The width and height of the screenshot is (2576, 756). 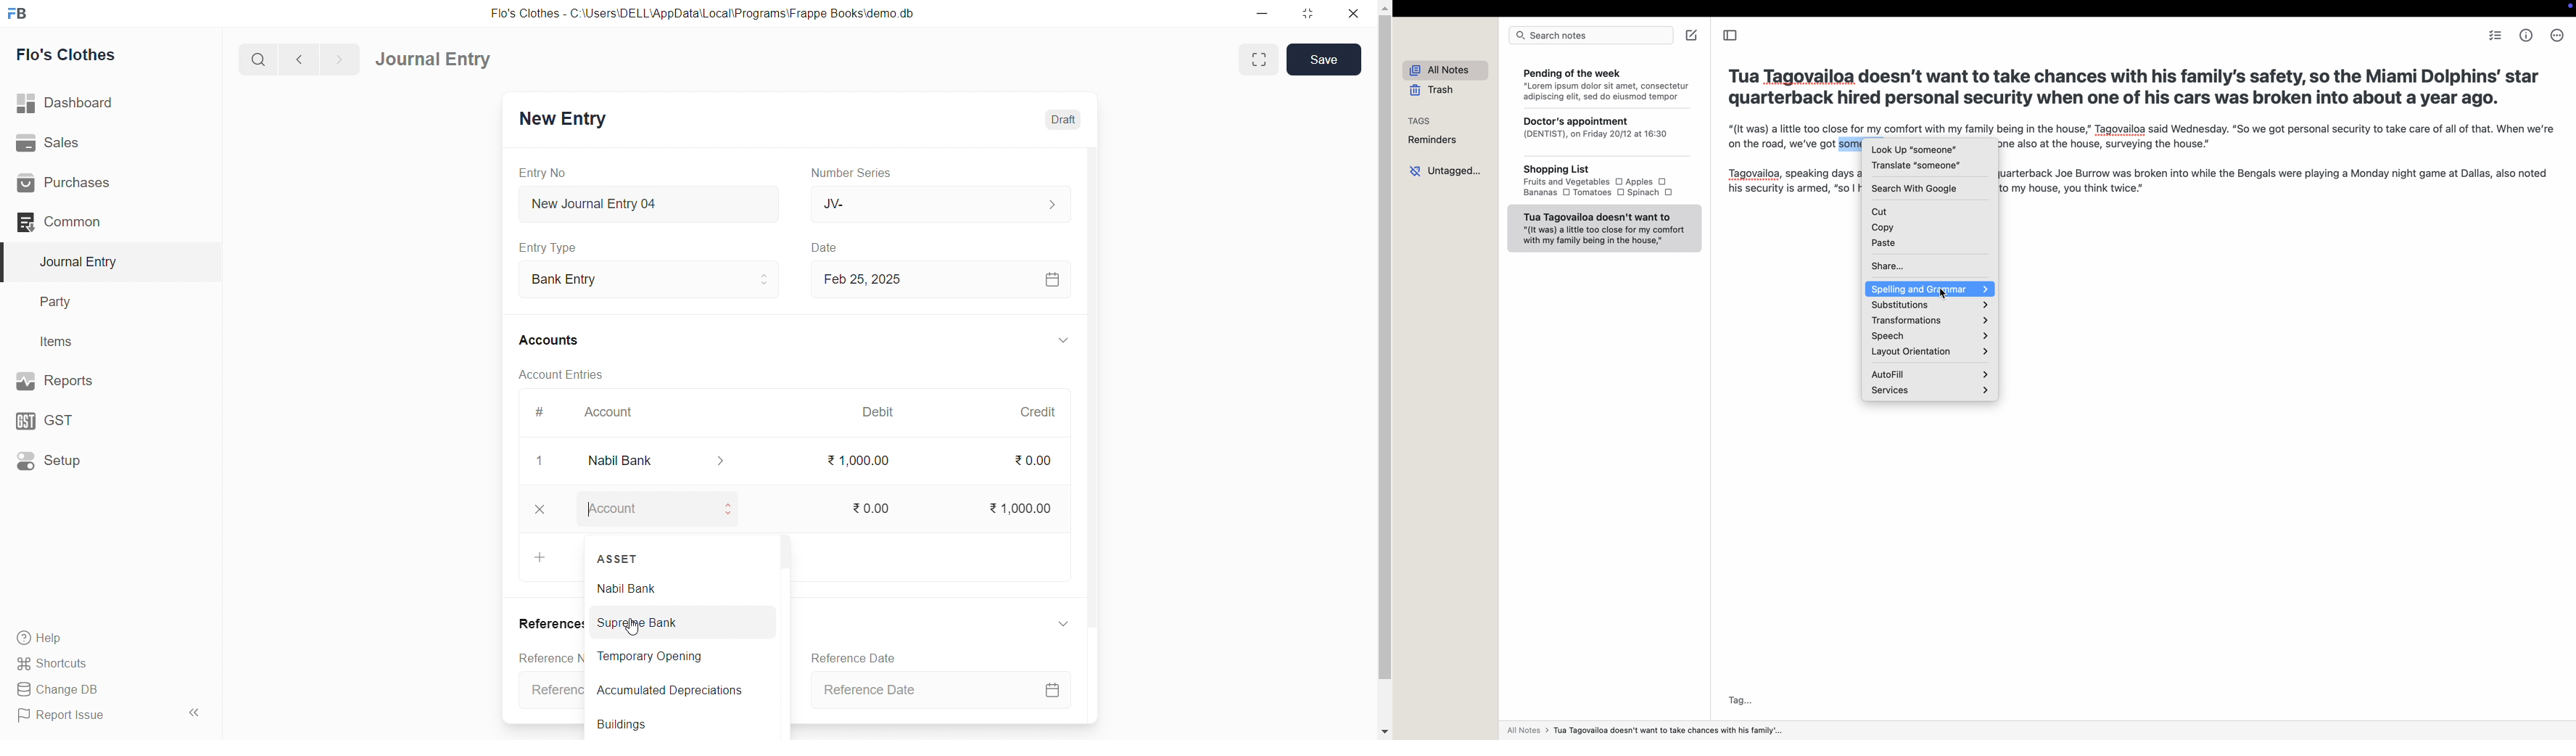 I want to click on Buildings, so click(x=677, y=723).